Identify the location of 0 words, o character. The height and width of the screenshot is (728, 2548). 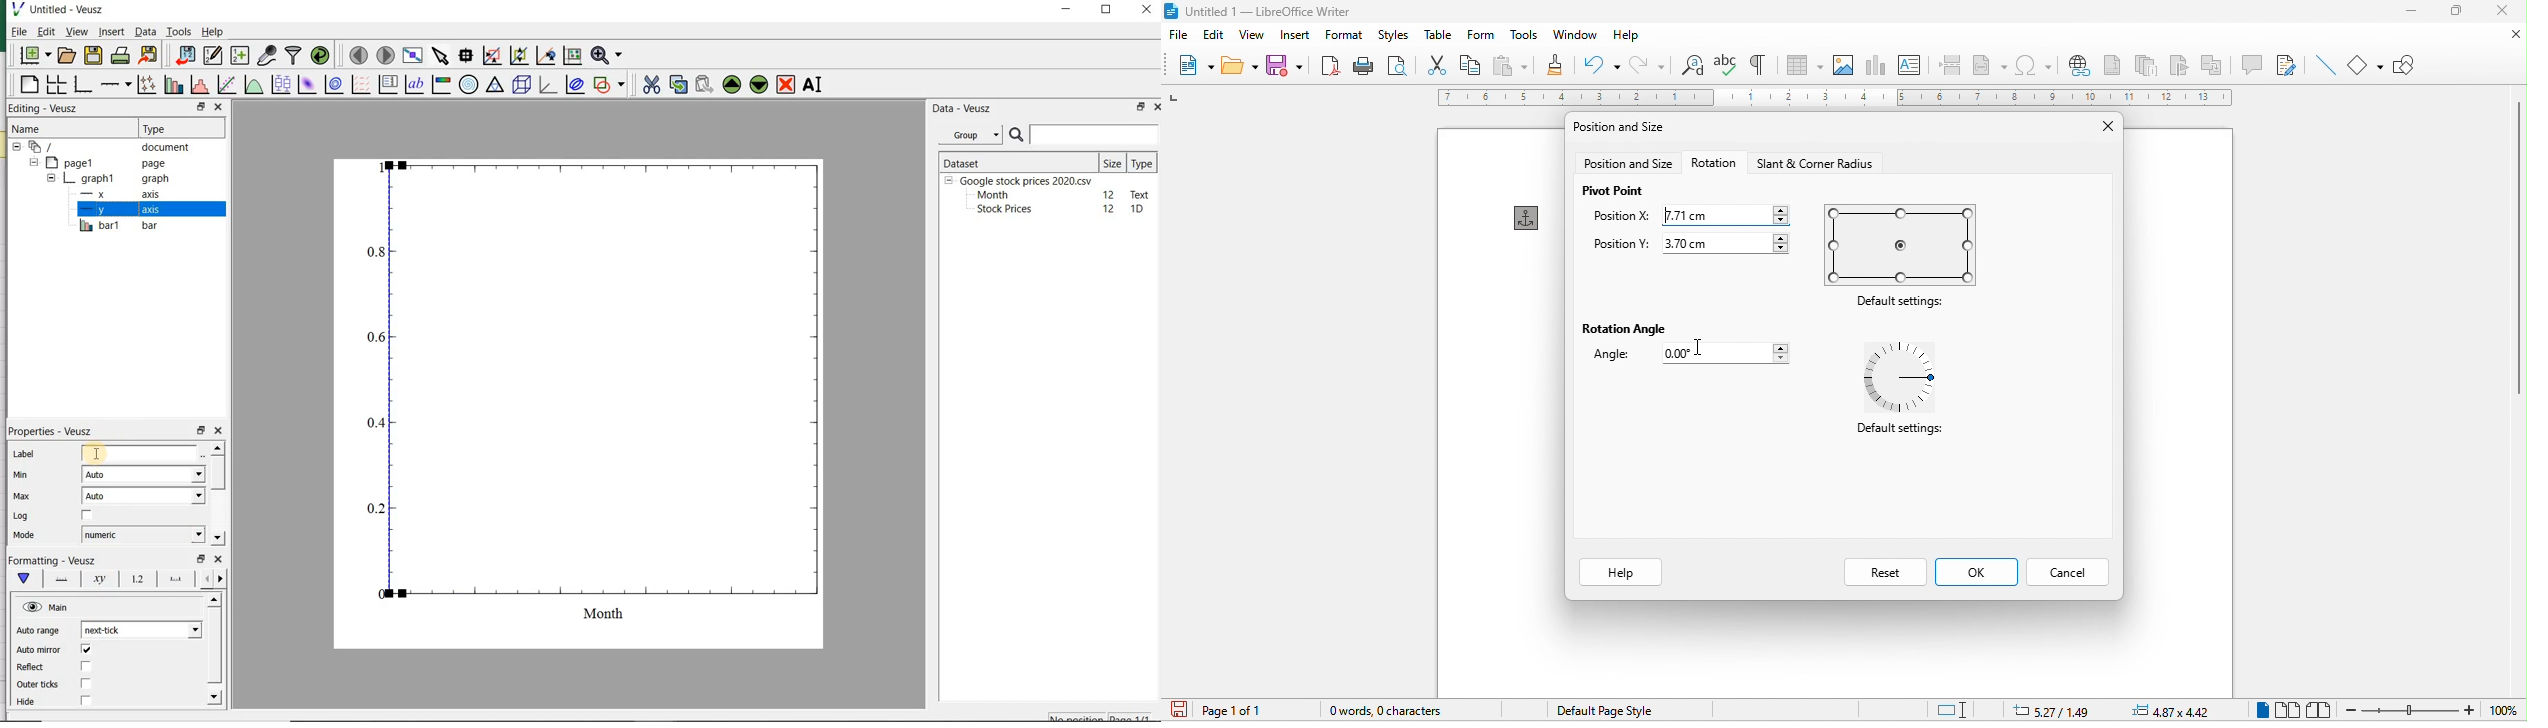
(1407, 711).